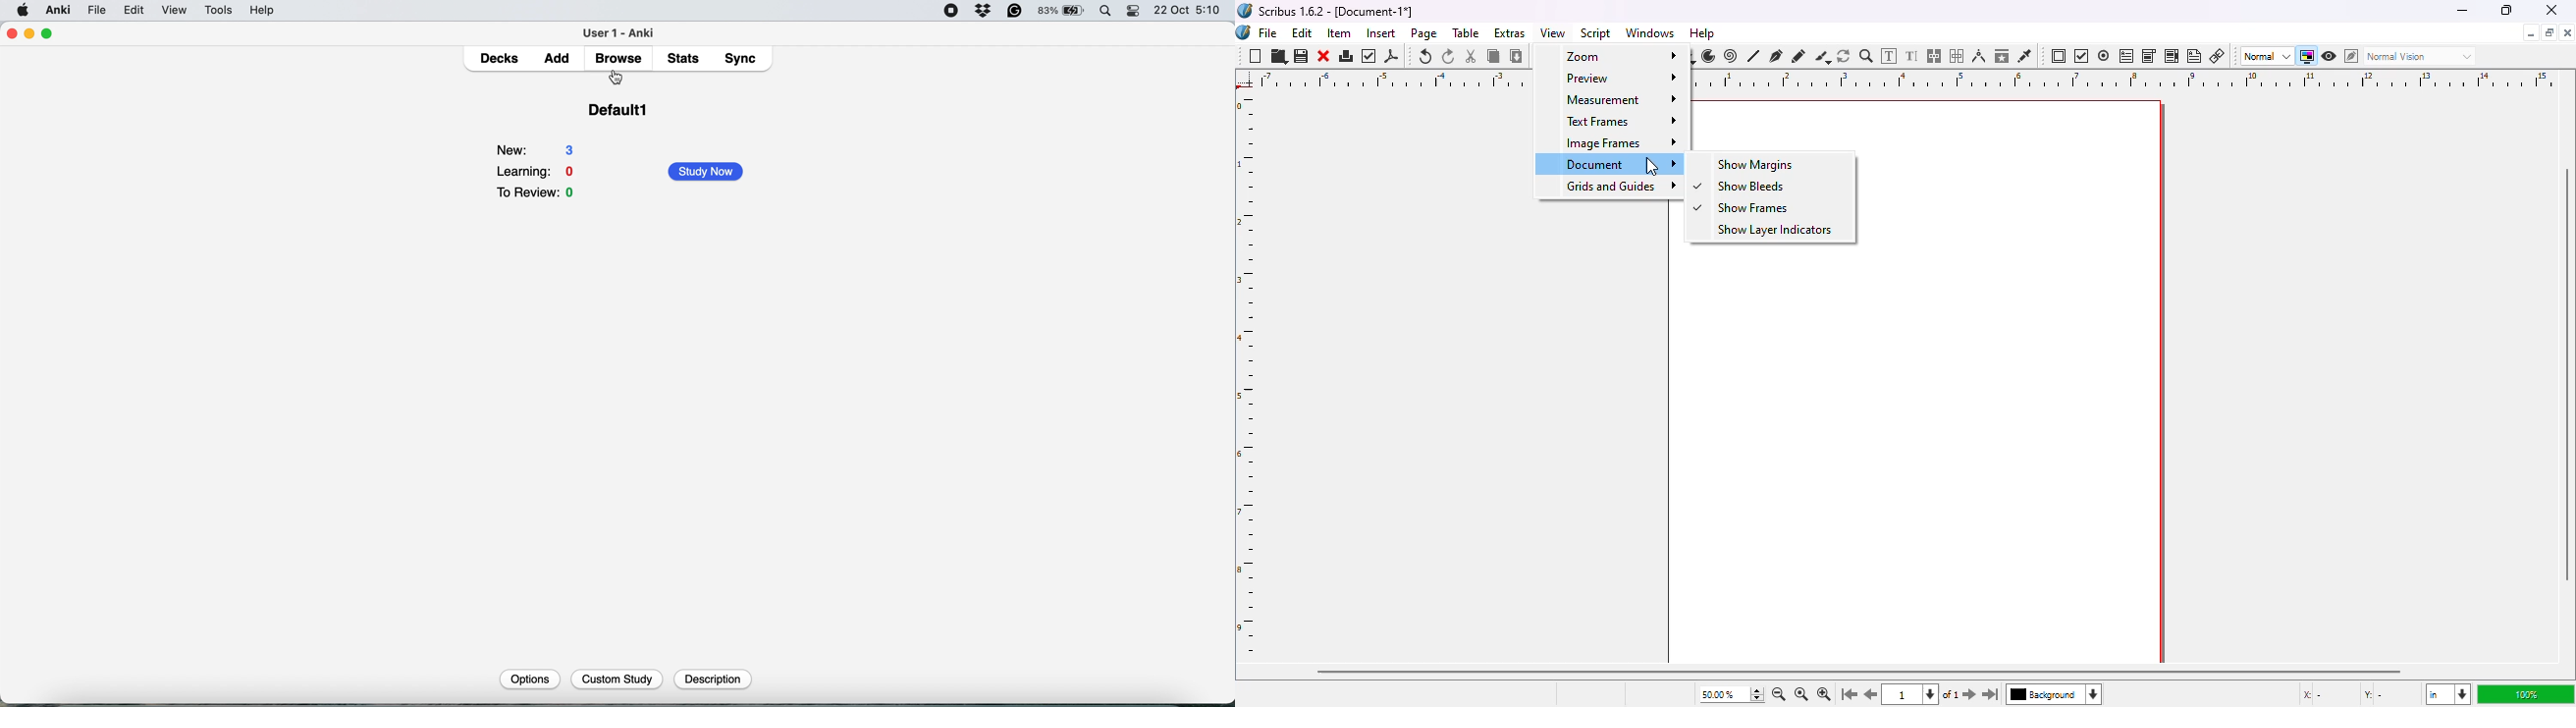  What do you see at coordinates (1613, 54) in the screenshot?
I see `zoom` at bounding box center [1613, 54].